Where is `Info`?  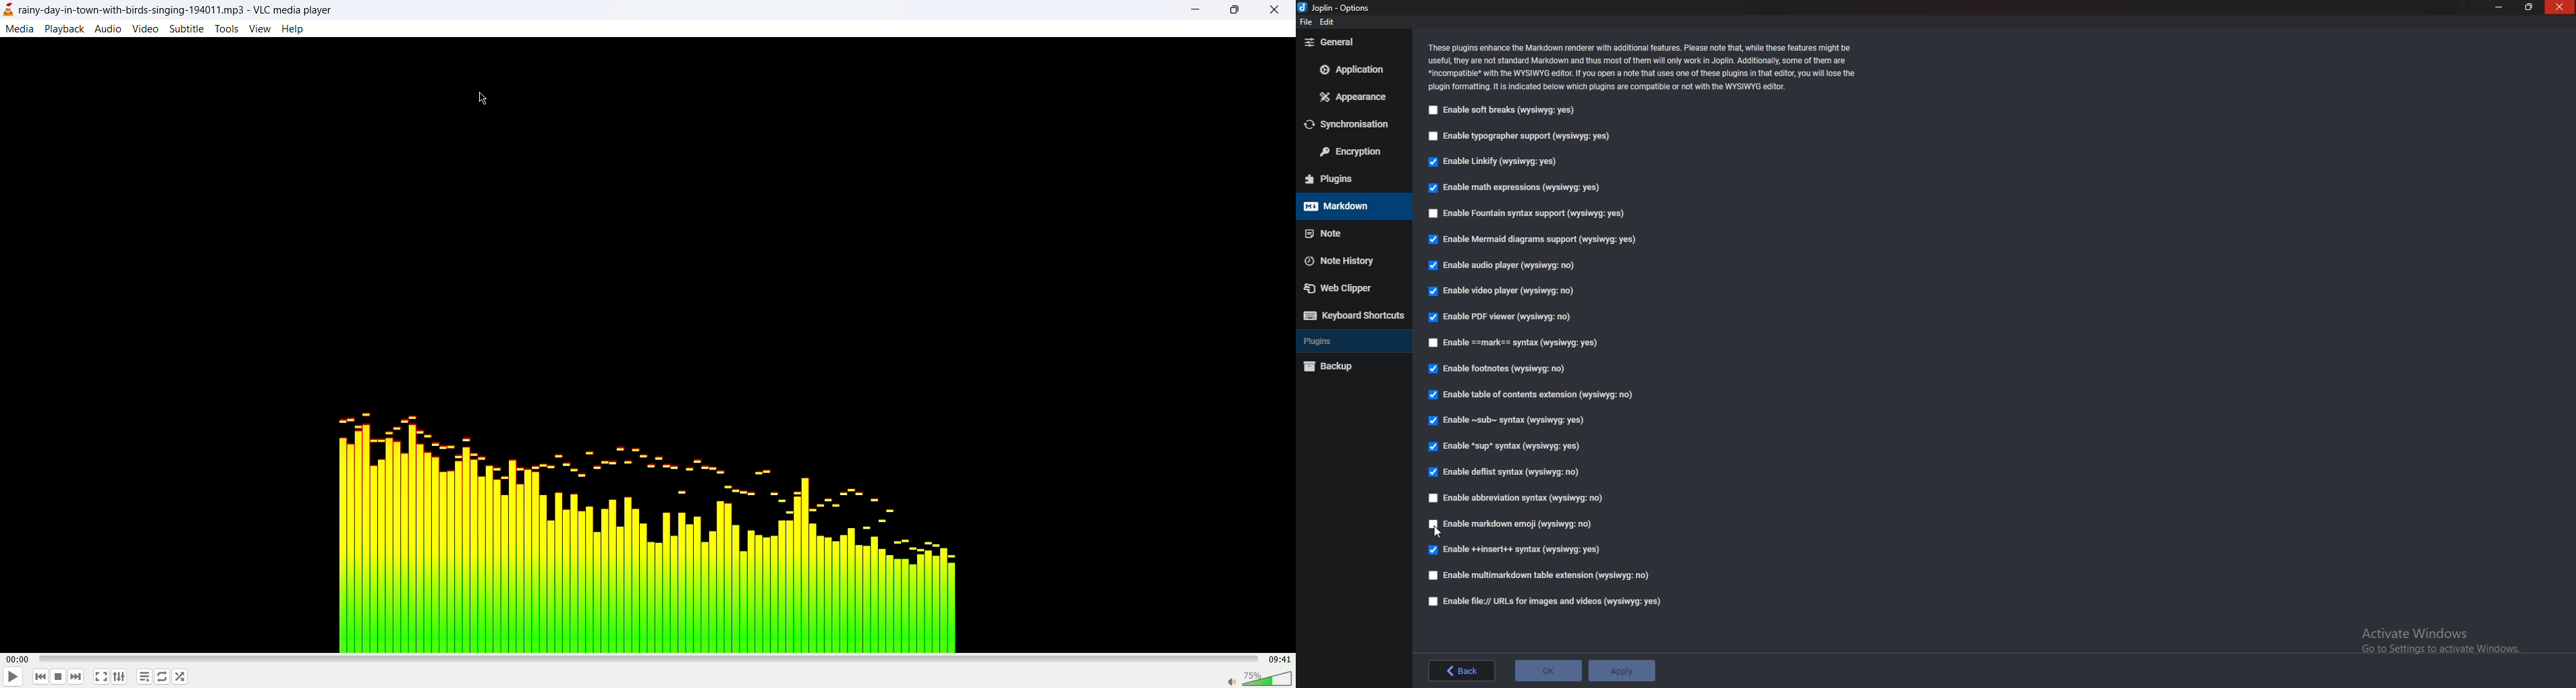
Info is located at coordinates (1645, 67).